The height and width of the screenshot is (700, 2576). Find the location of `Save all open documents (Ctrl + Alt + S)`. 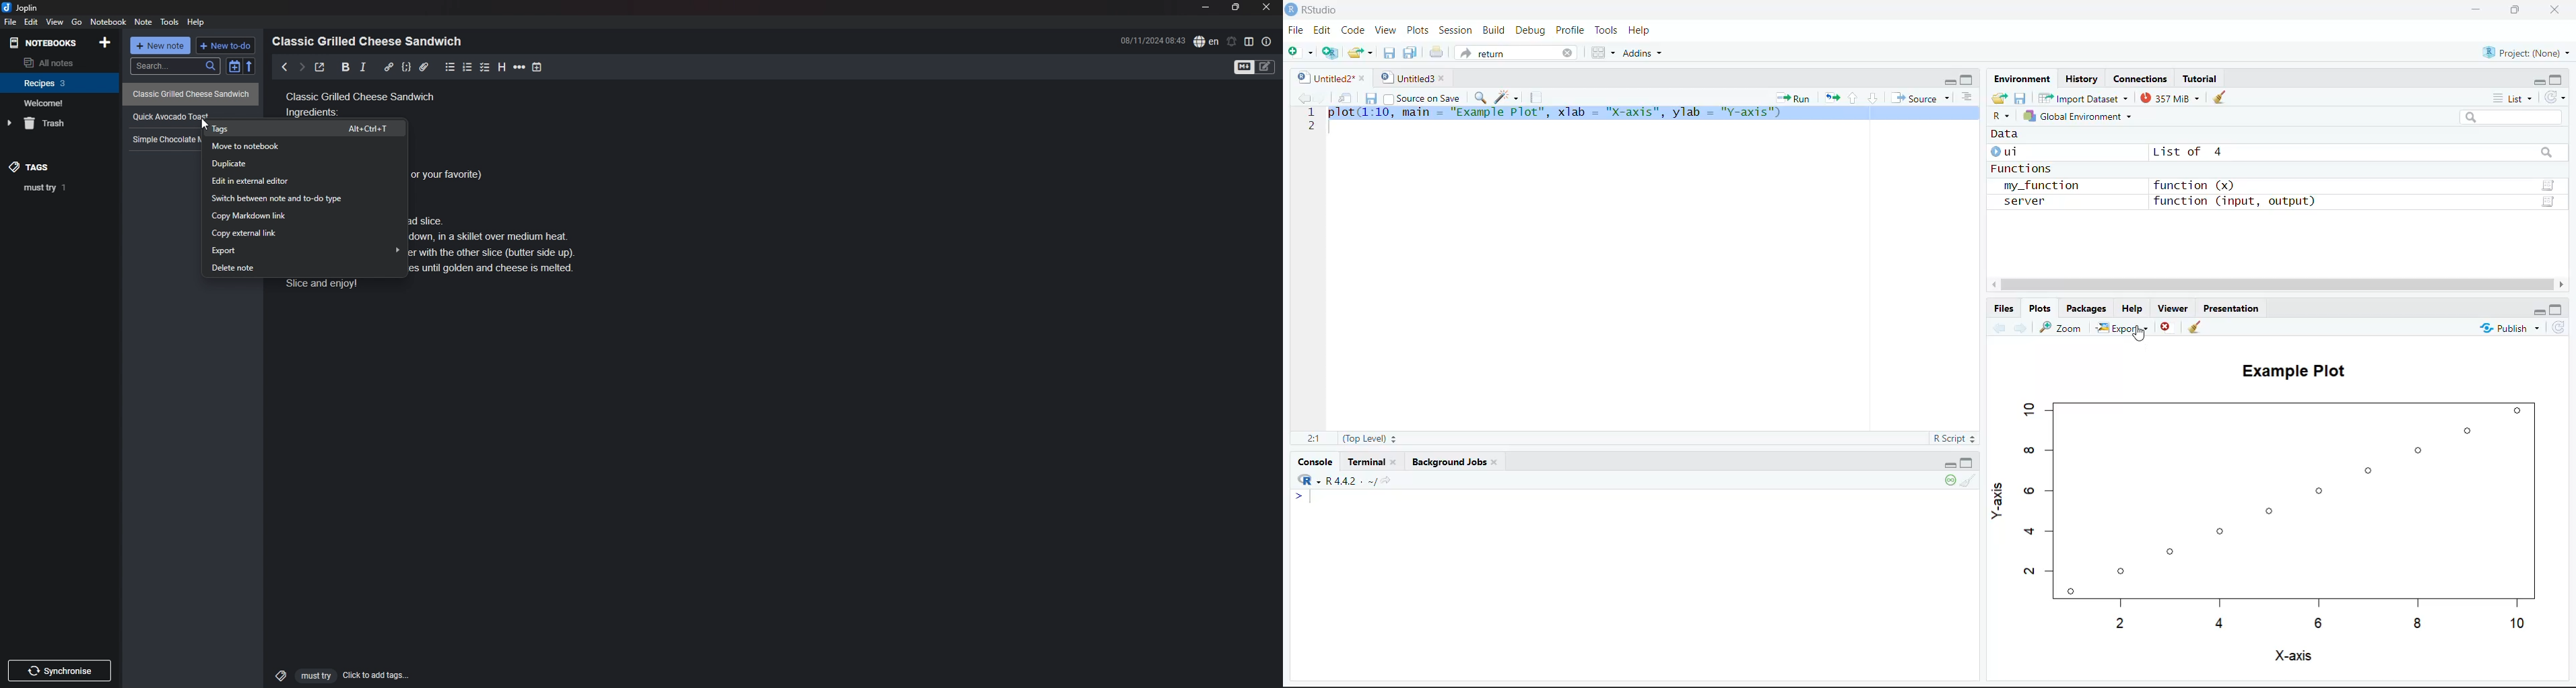

Save all open documents (Ctrl + Alt + S) is located at coordinates (1411, 54).